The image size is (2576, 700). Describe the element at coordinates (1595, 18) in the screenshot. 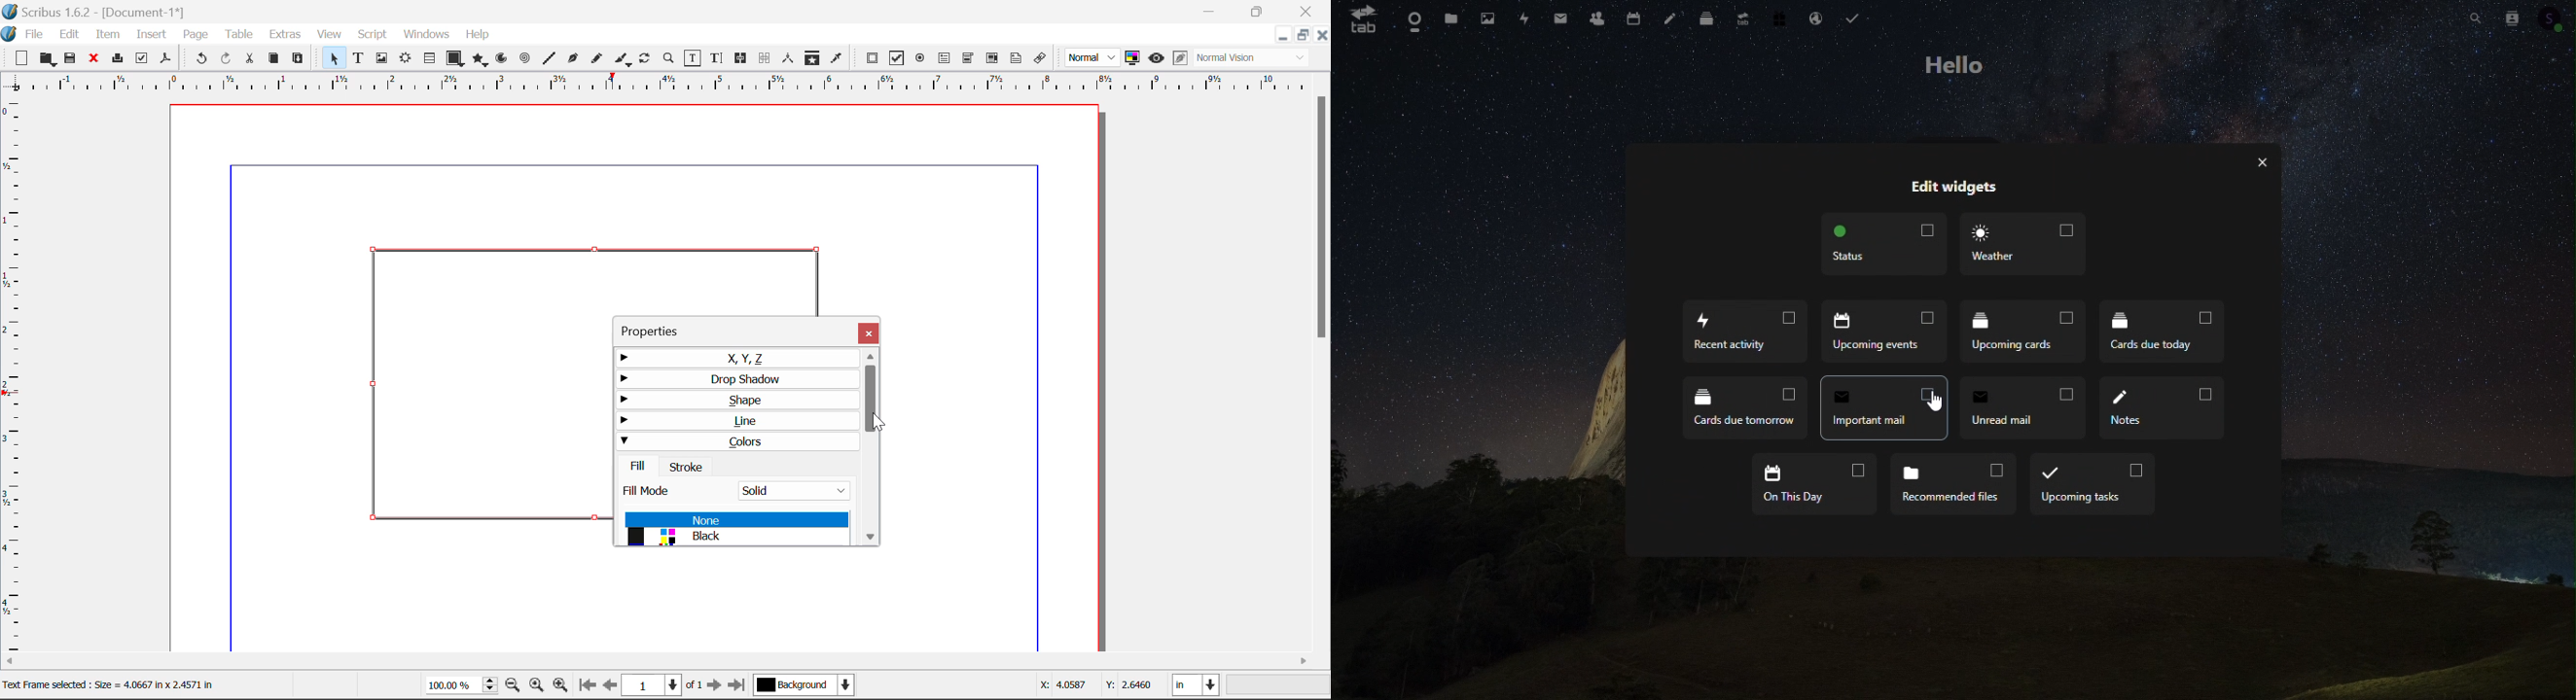

I see `Contacts` at that location.